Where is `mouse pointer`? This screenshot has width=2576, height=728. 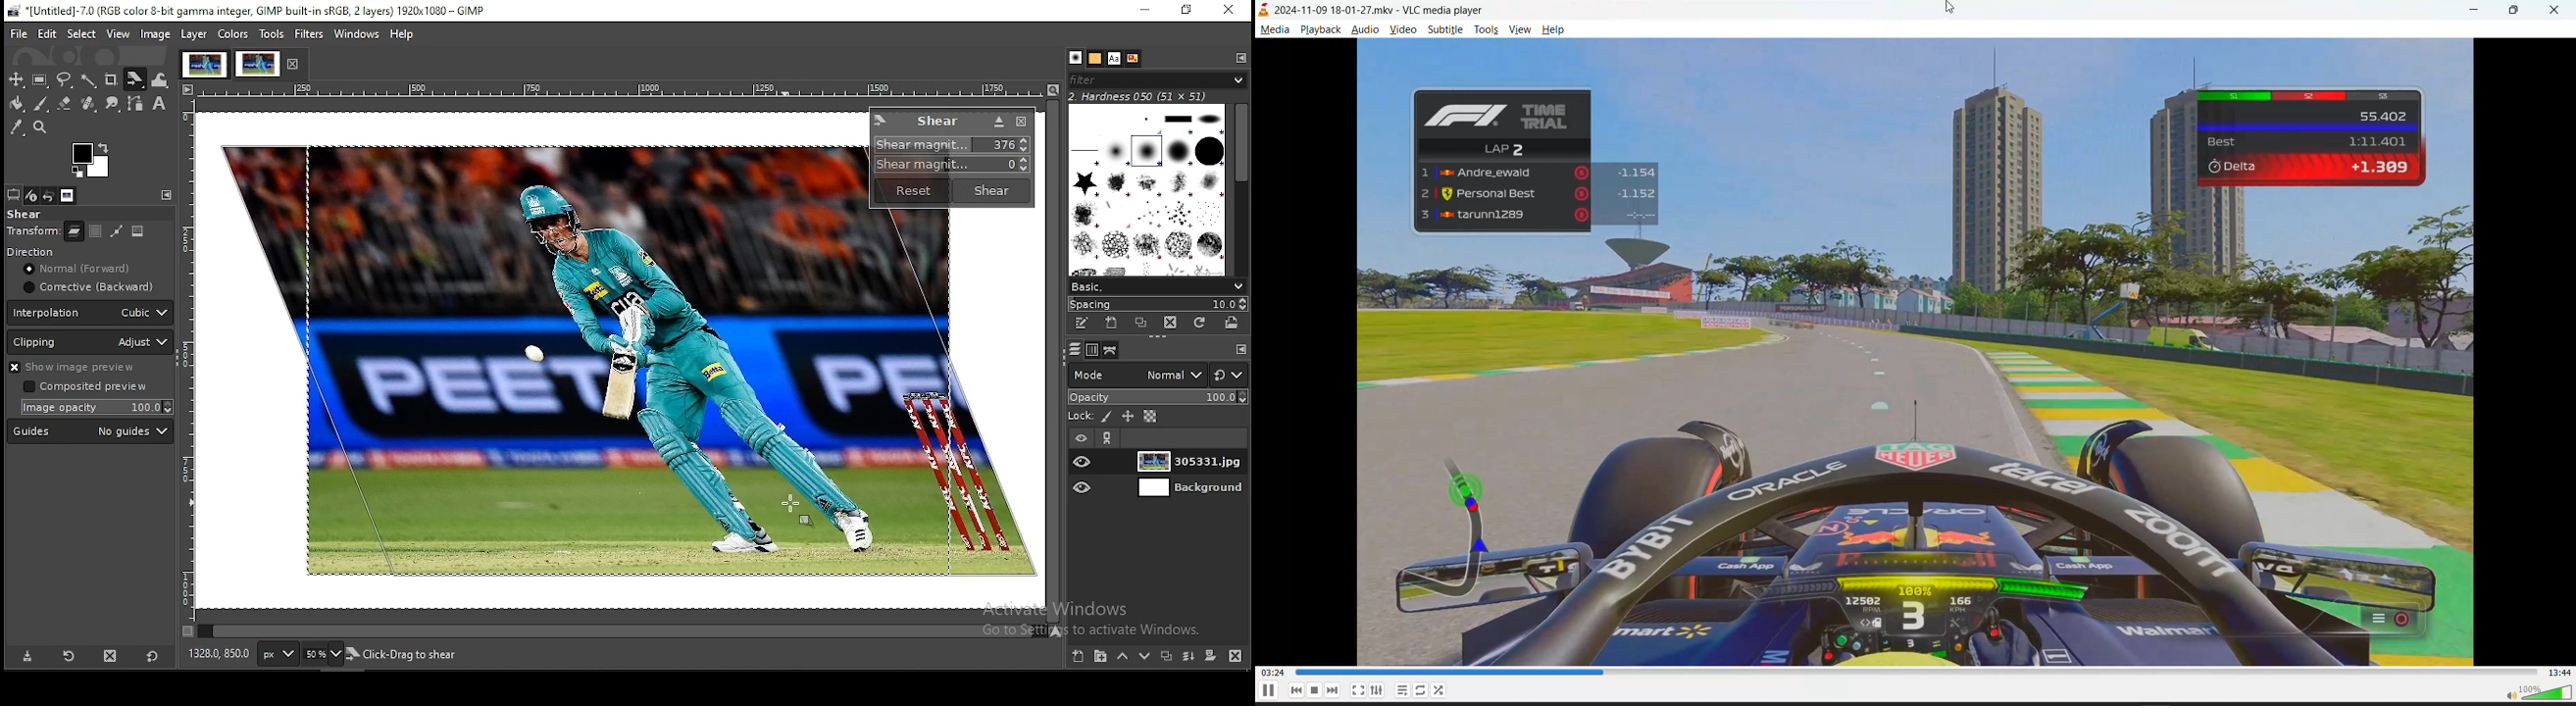
mouse pointer is located at coordinates (799, 506).